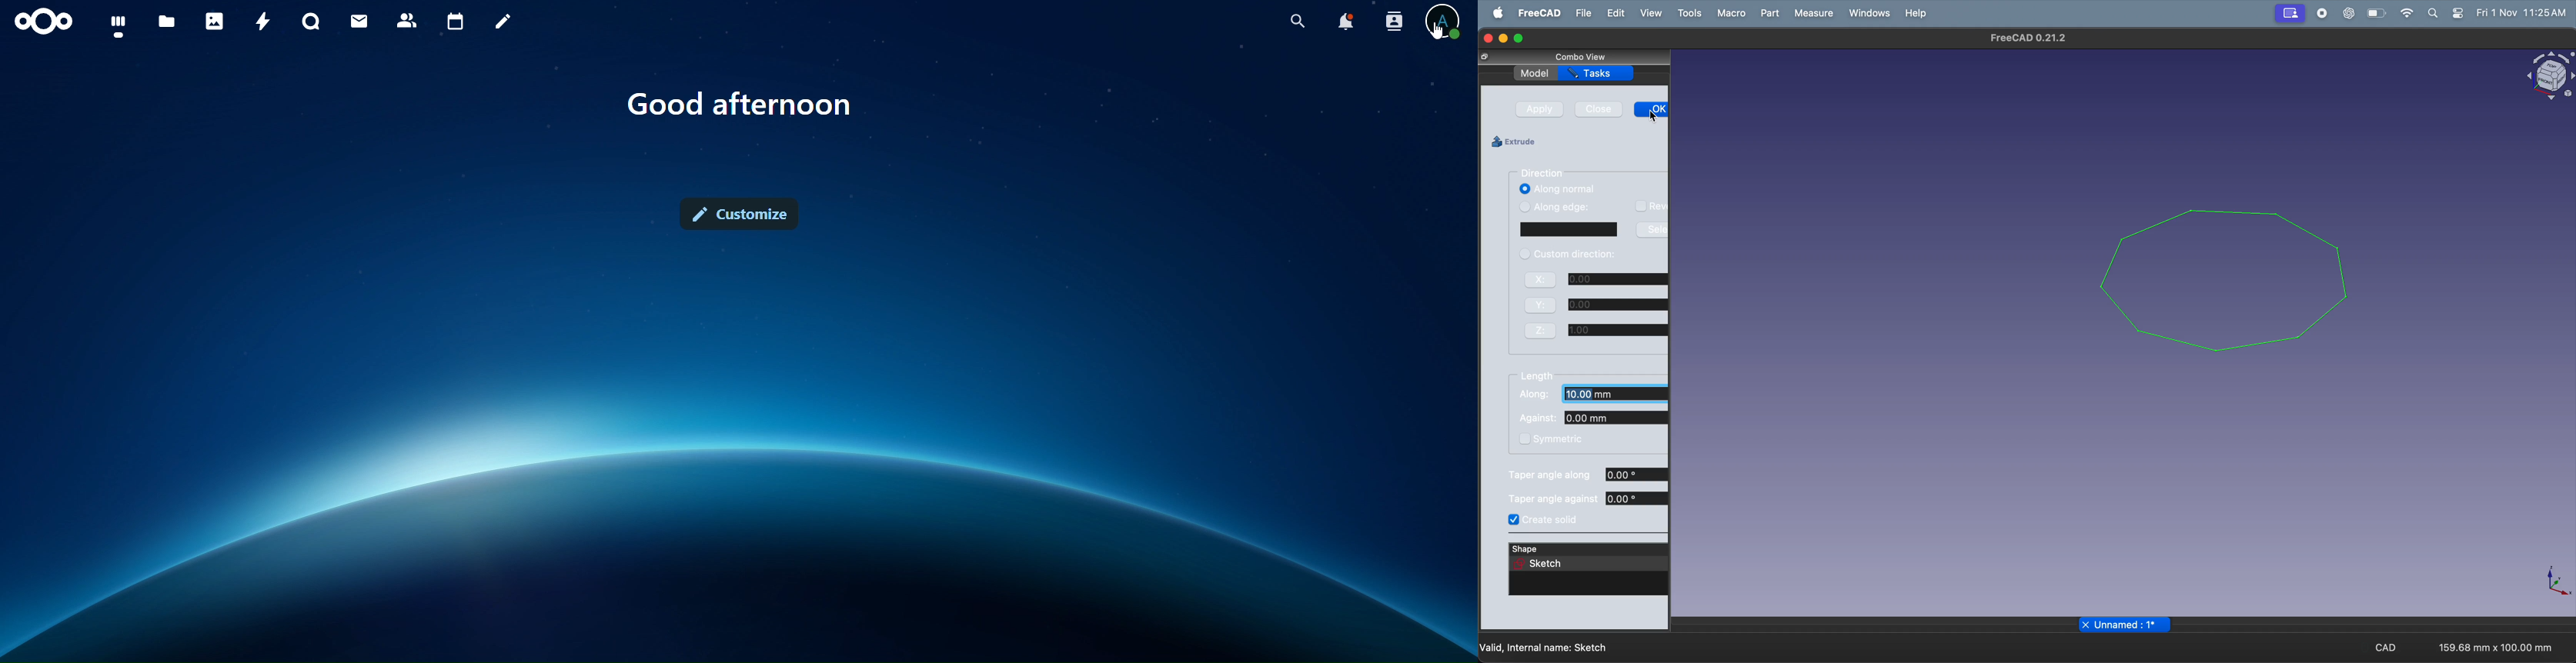 This screenshot has height=672, width=2576. Describe the element at coordinates (1503, 39) in the screenshot. I see `minimize` at that location.